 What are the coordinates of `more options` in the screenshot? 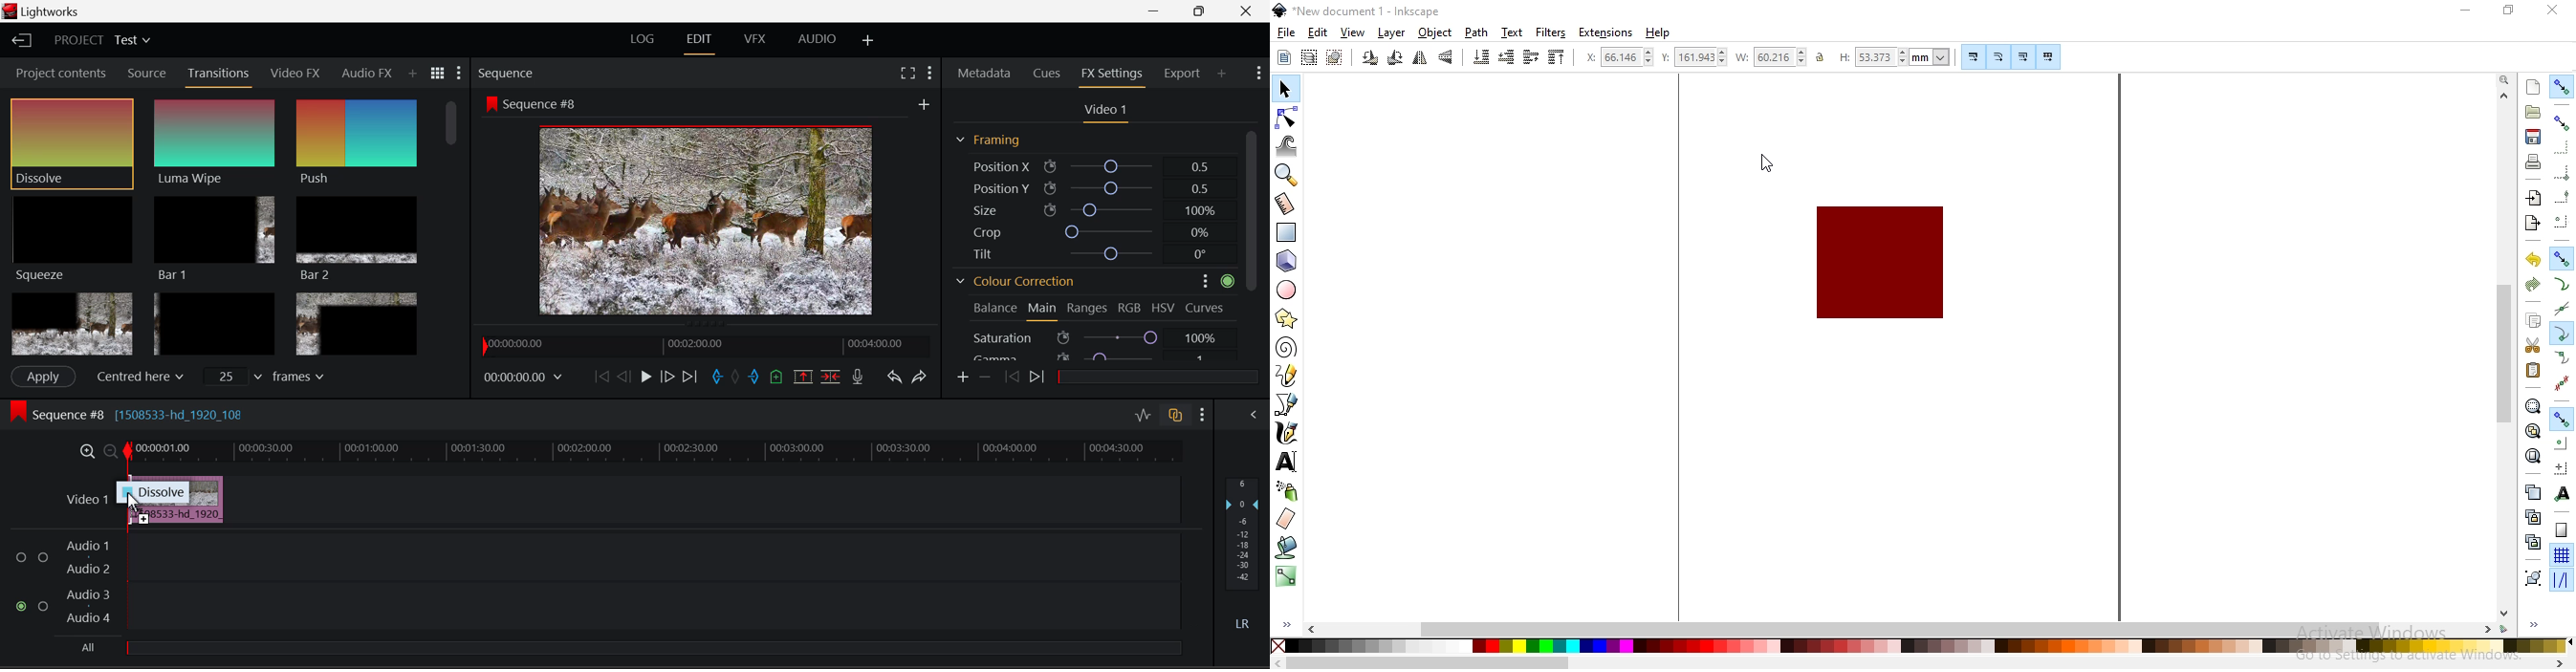 It's located at (1200, 280).